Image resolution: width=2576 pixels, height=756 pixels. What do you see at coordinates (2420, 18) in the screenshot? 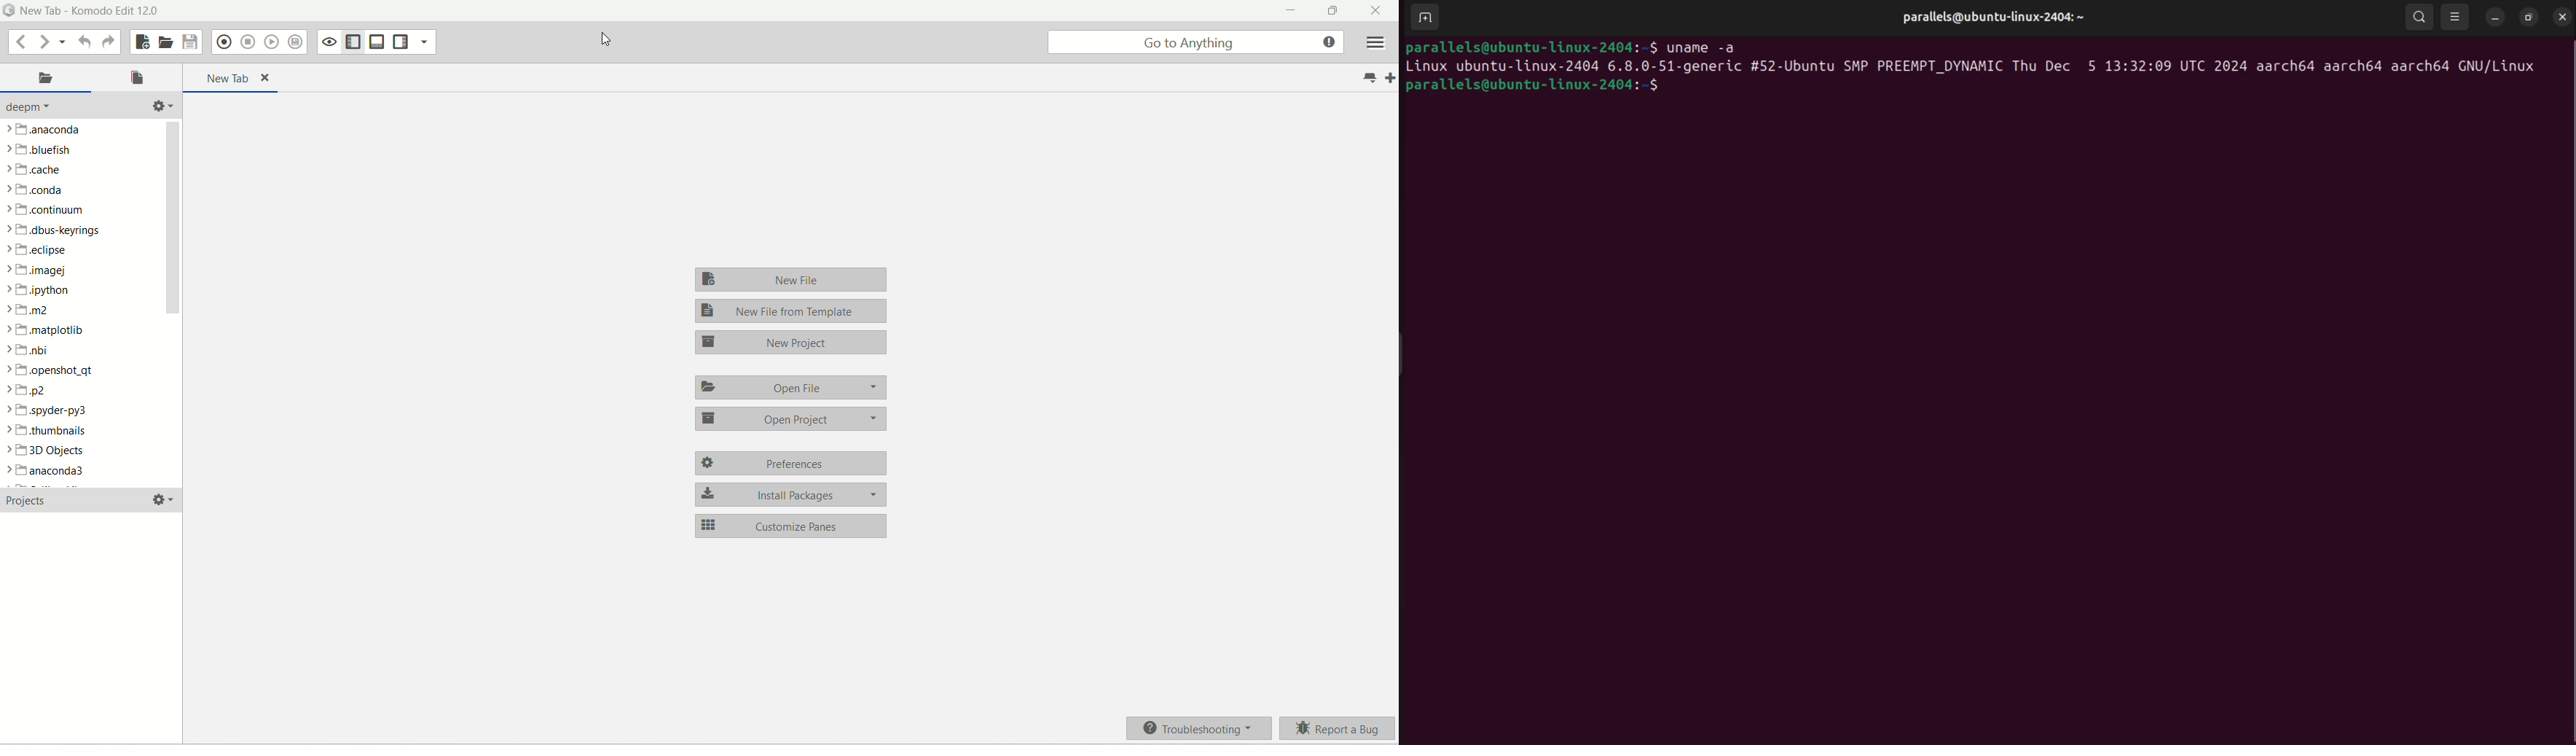
I see `search` at bounding box center [2420, 18].